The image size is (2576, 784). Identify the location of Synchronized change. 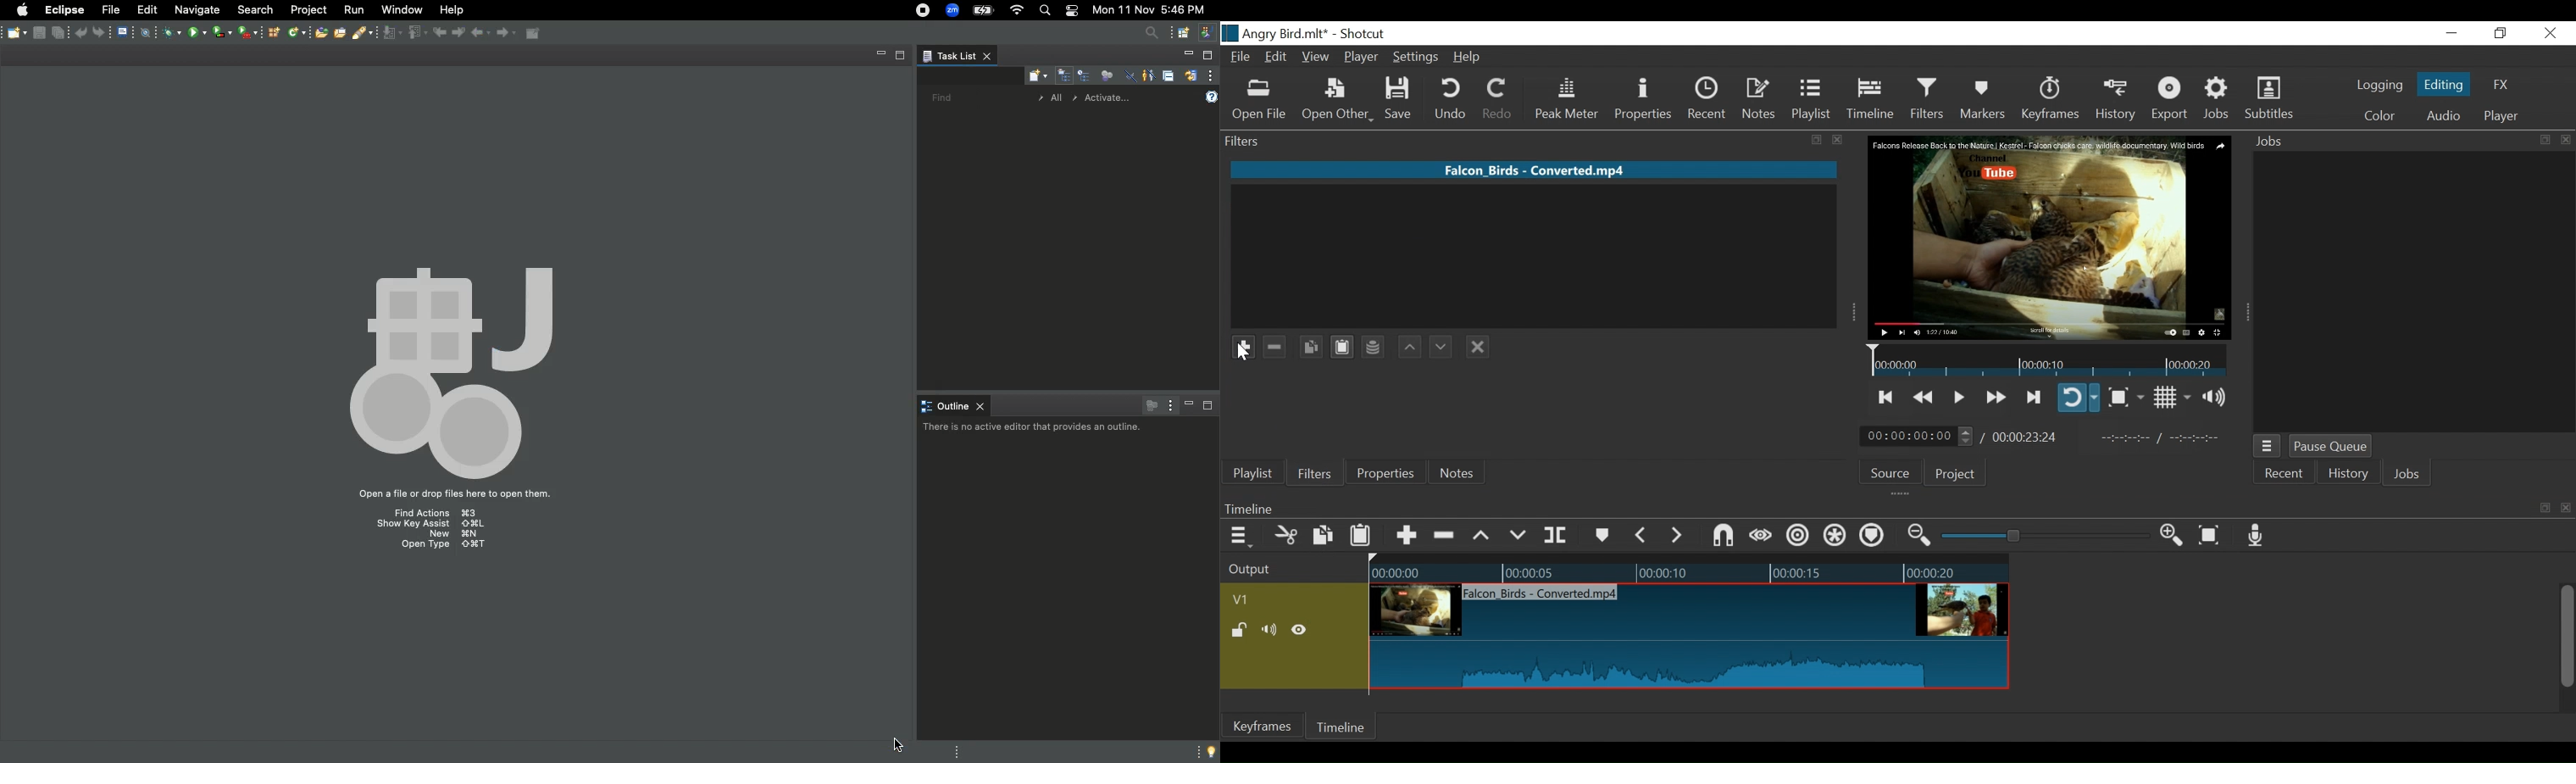
(1191, 74).